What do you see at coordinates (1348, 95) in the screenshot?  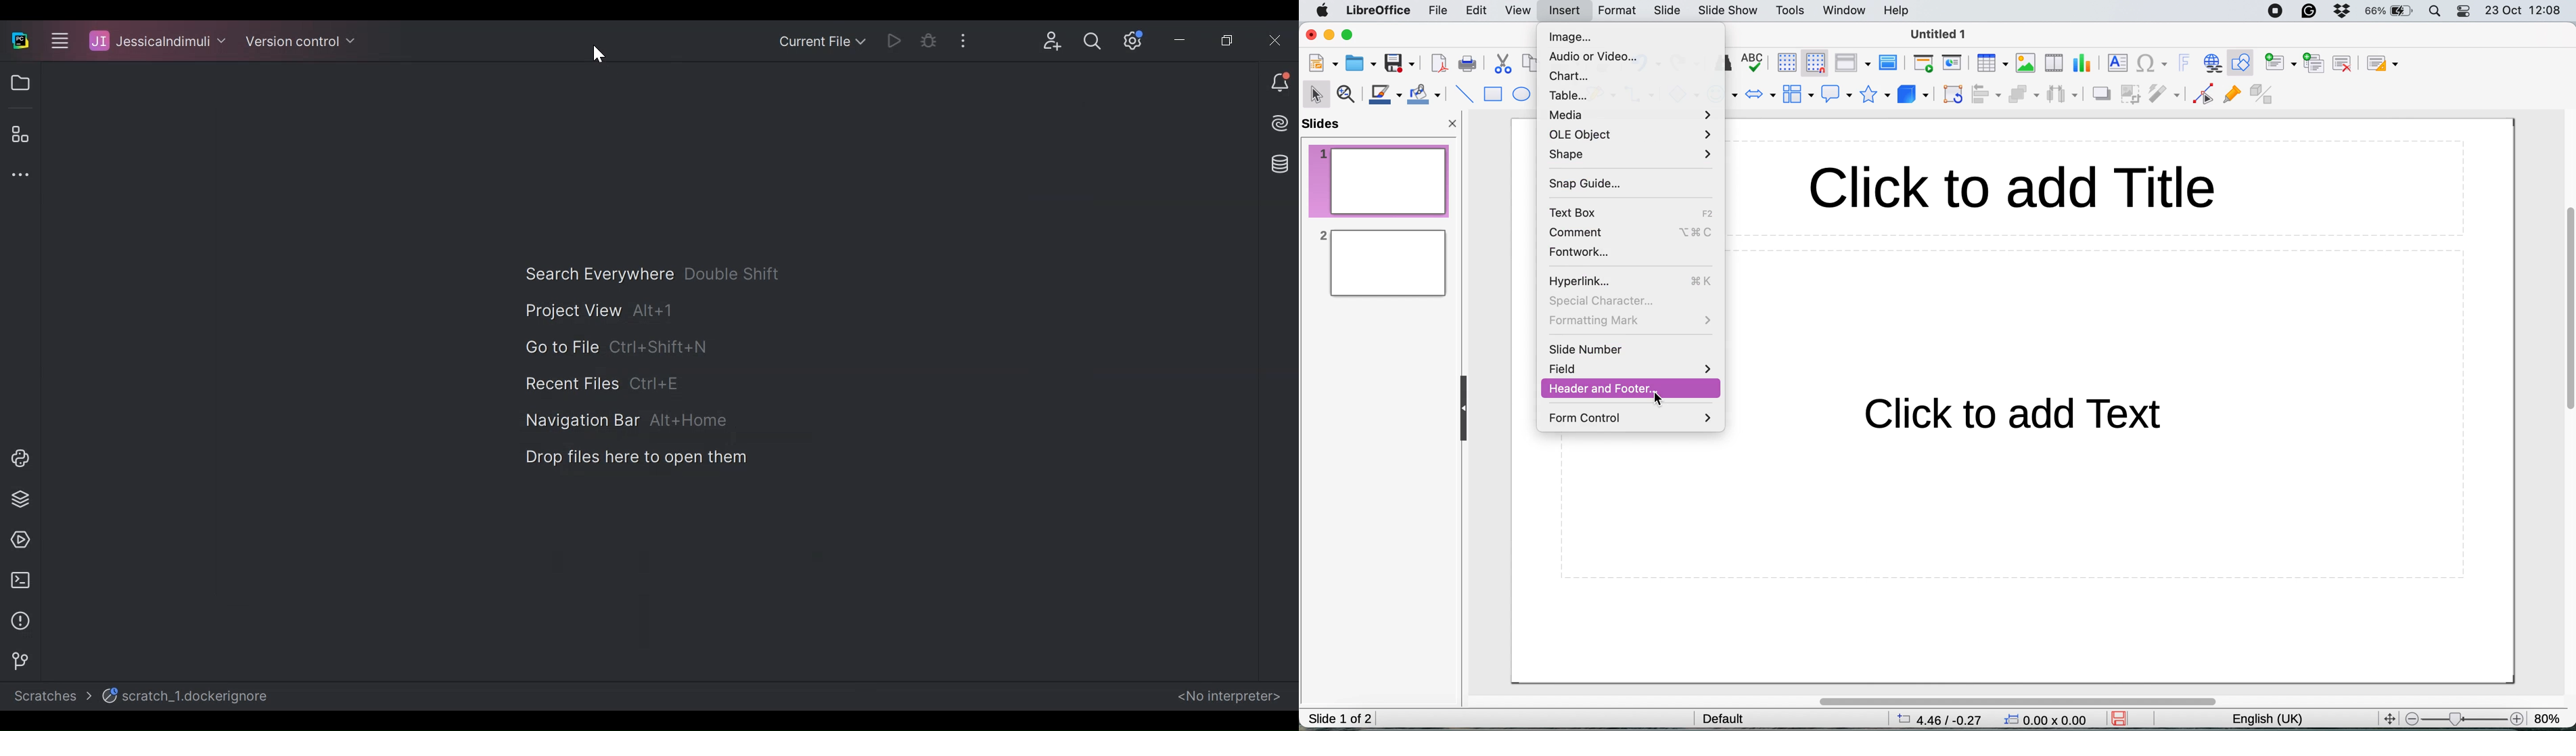 I see `zoom and pan` at bounding box center [1348, 95].